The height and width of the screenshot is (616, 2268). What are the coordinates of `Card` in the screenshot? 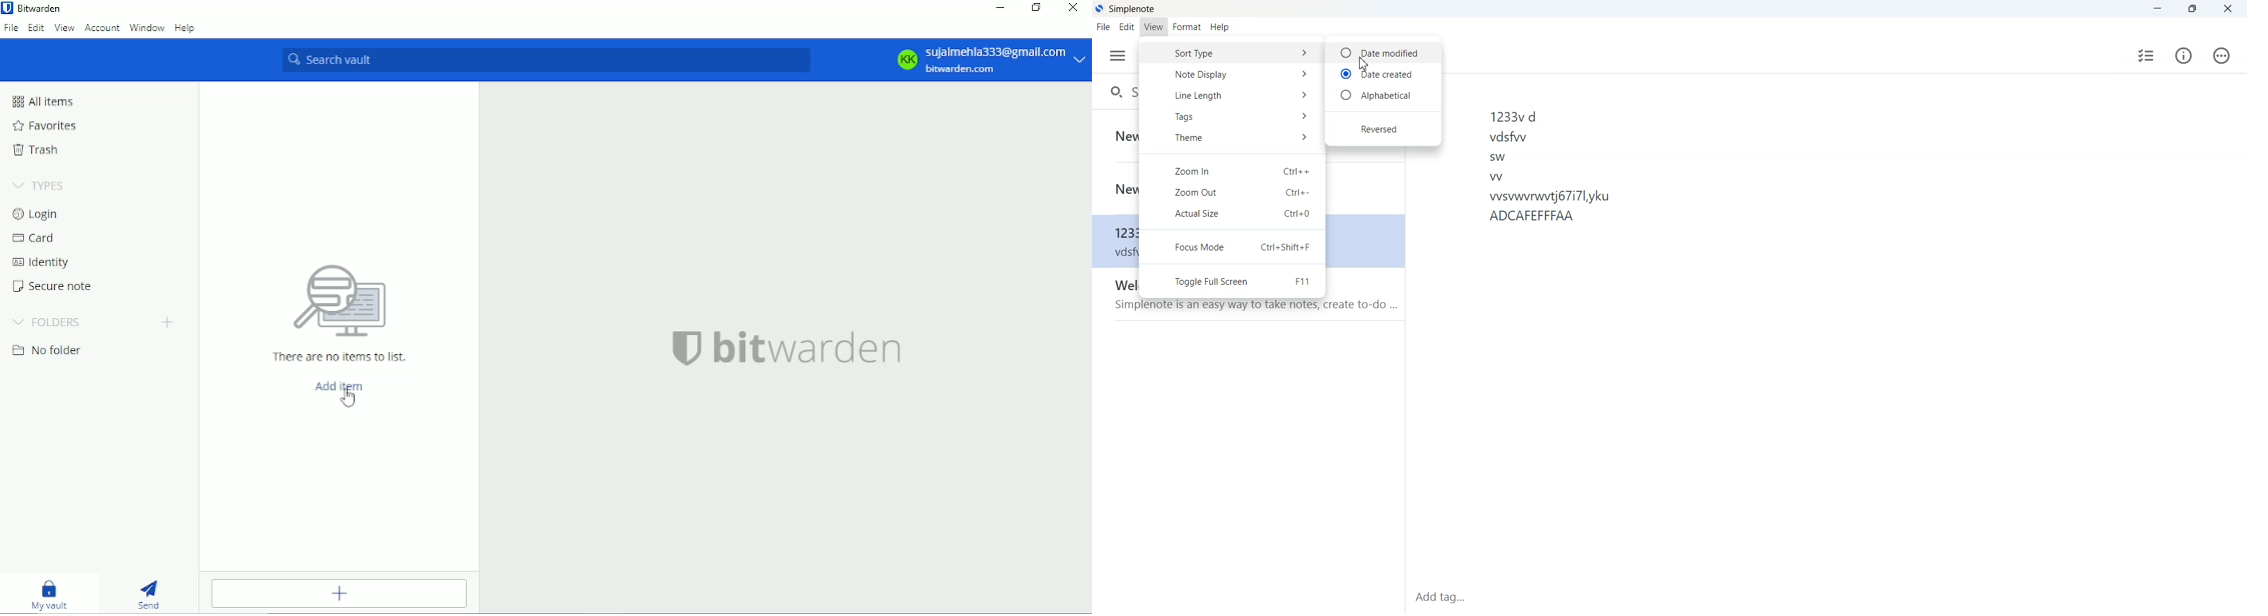 It's located at (35, 238).